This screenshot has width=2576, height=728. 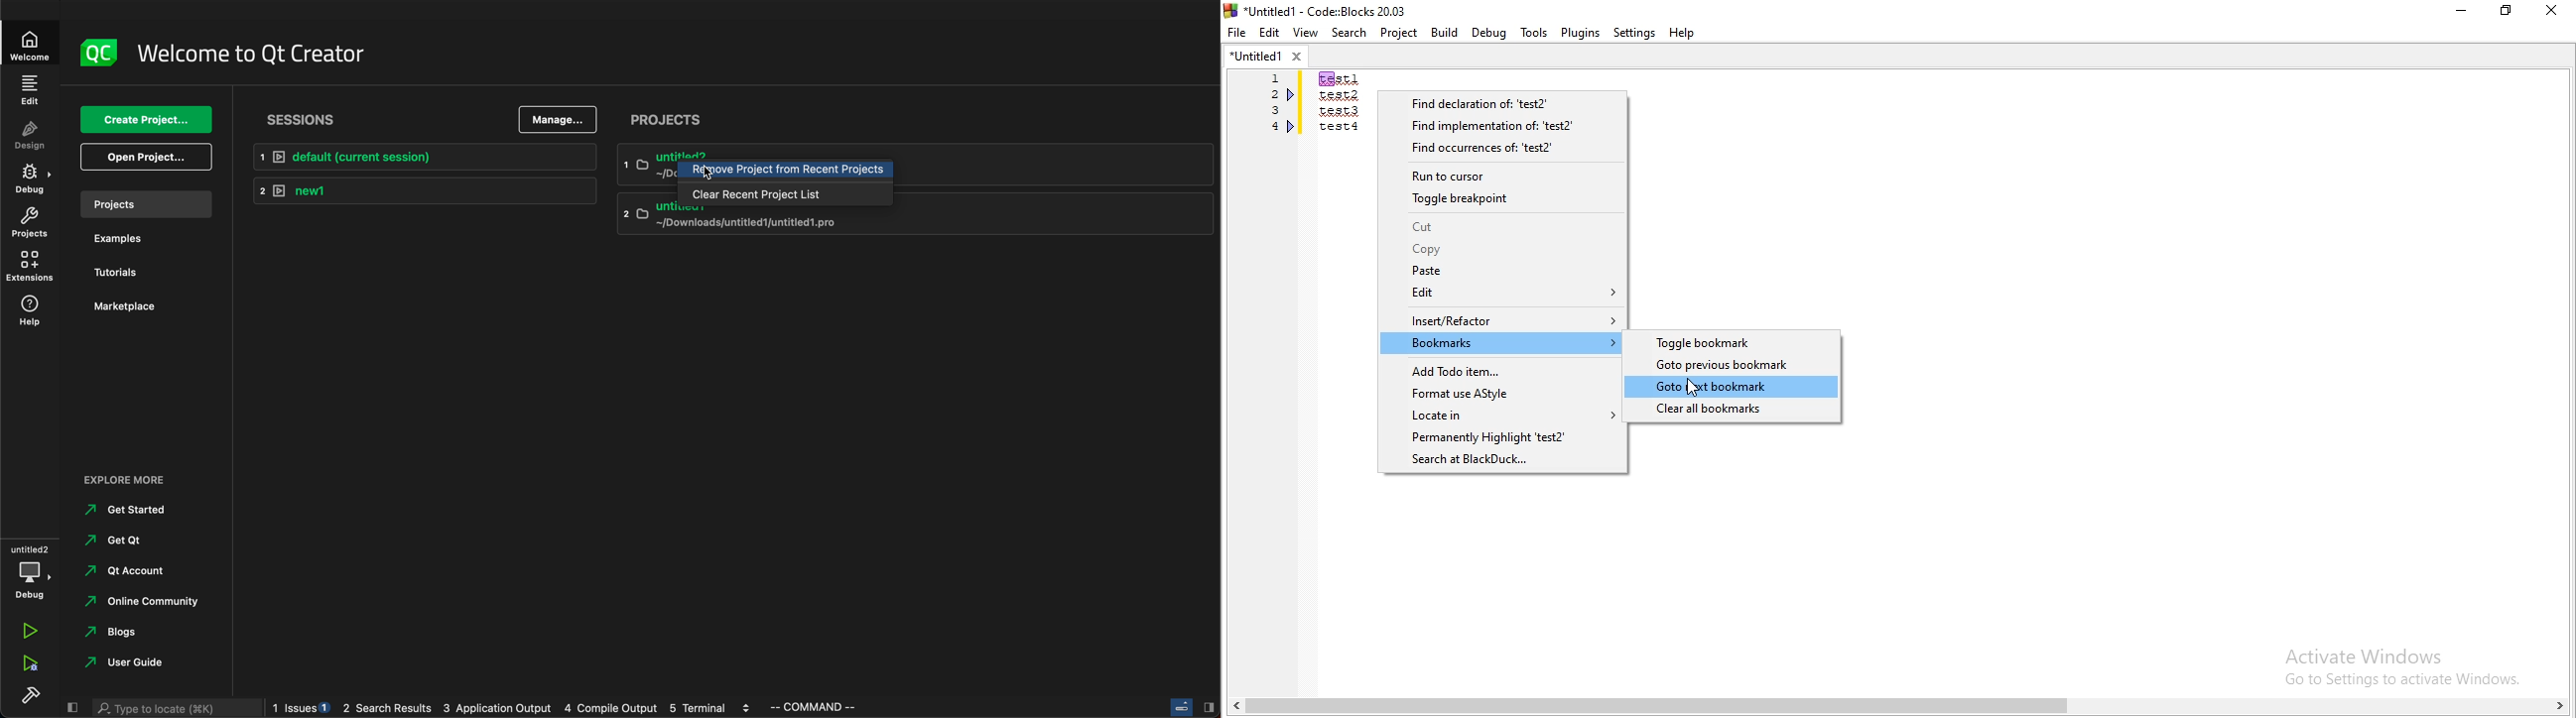 I want to click on build, so click(x=26, y=701).